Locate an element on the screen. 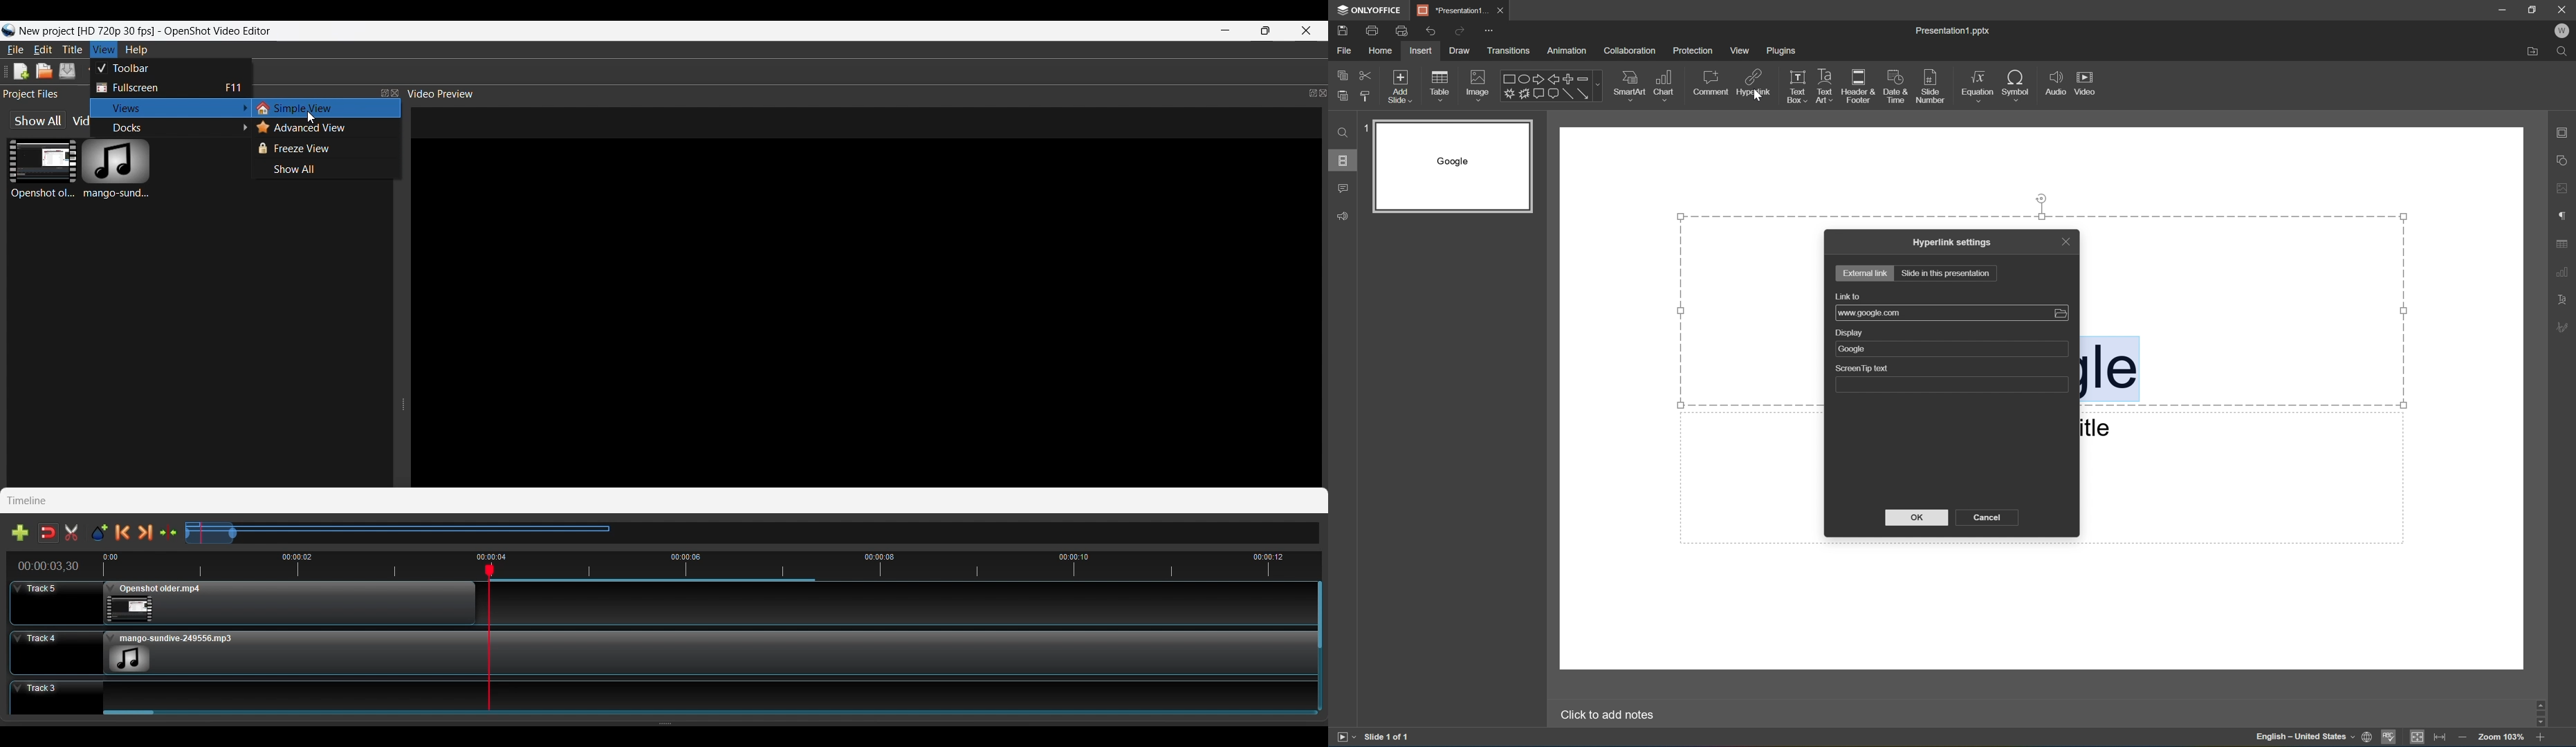 This screenshot has width=2576, height=756. Help is located at coordinates (137, 49).